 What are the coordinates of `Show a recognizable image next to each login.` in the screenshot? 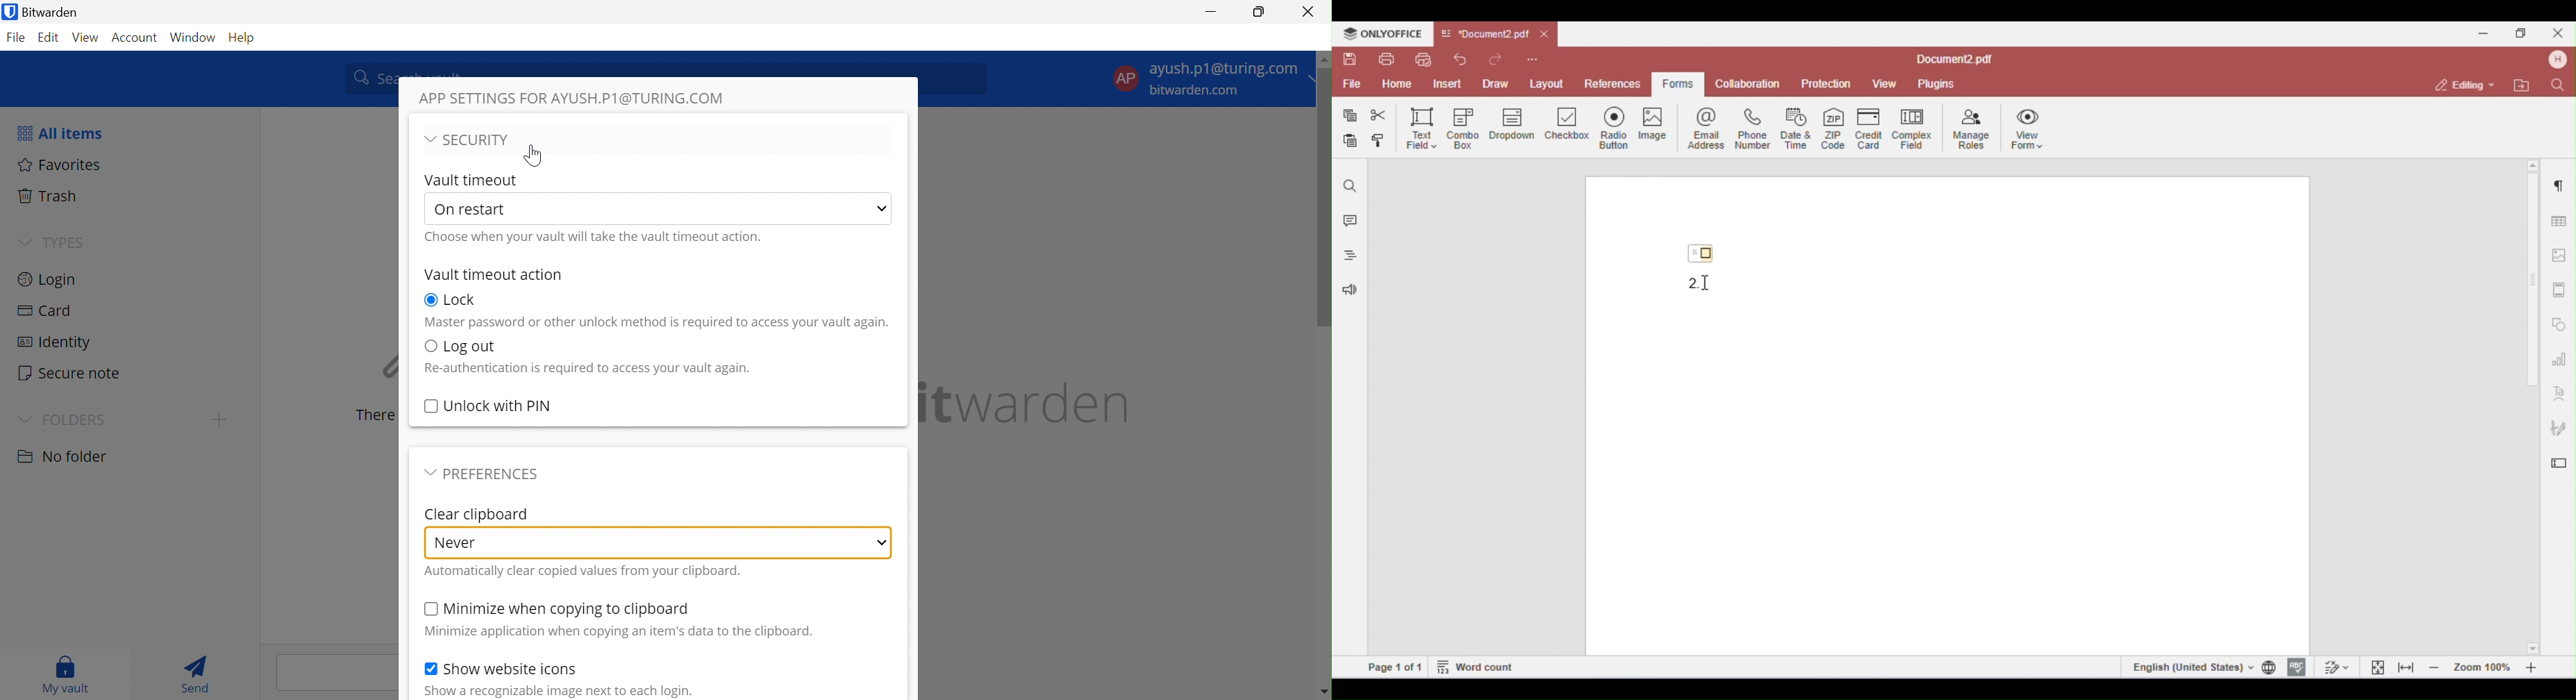 It's located at (559, 690).